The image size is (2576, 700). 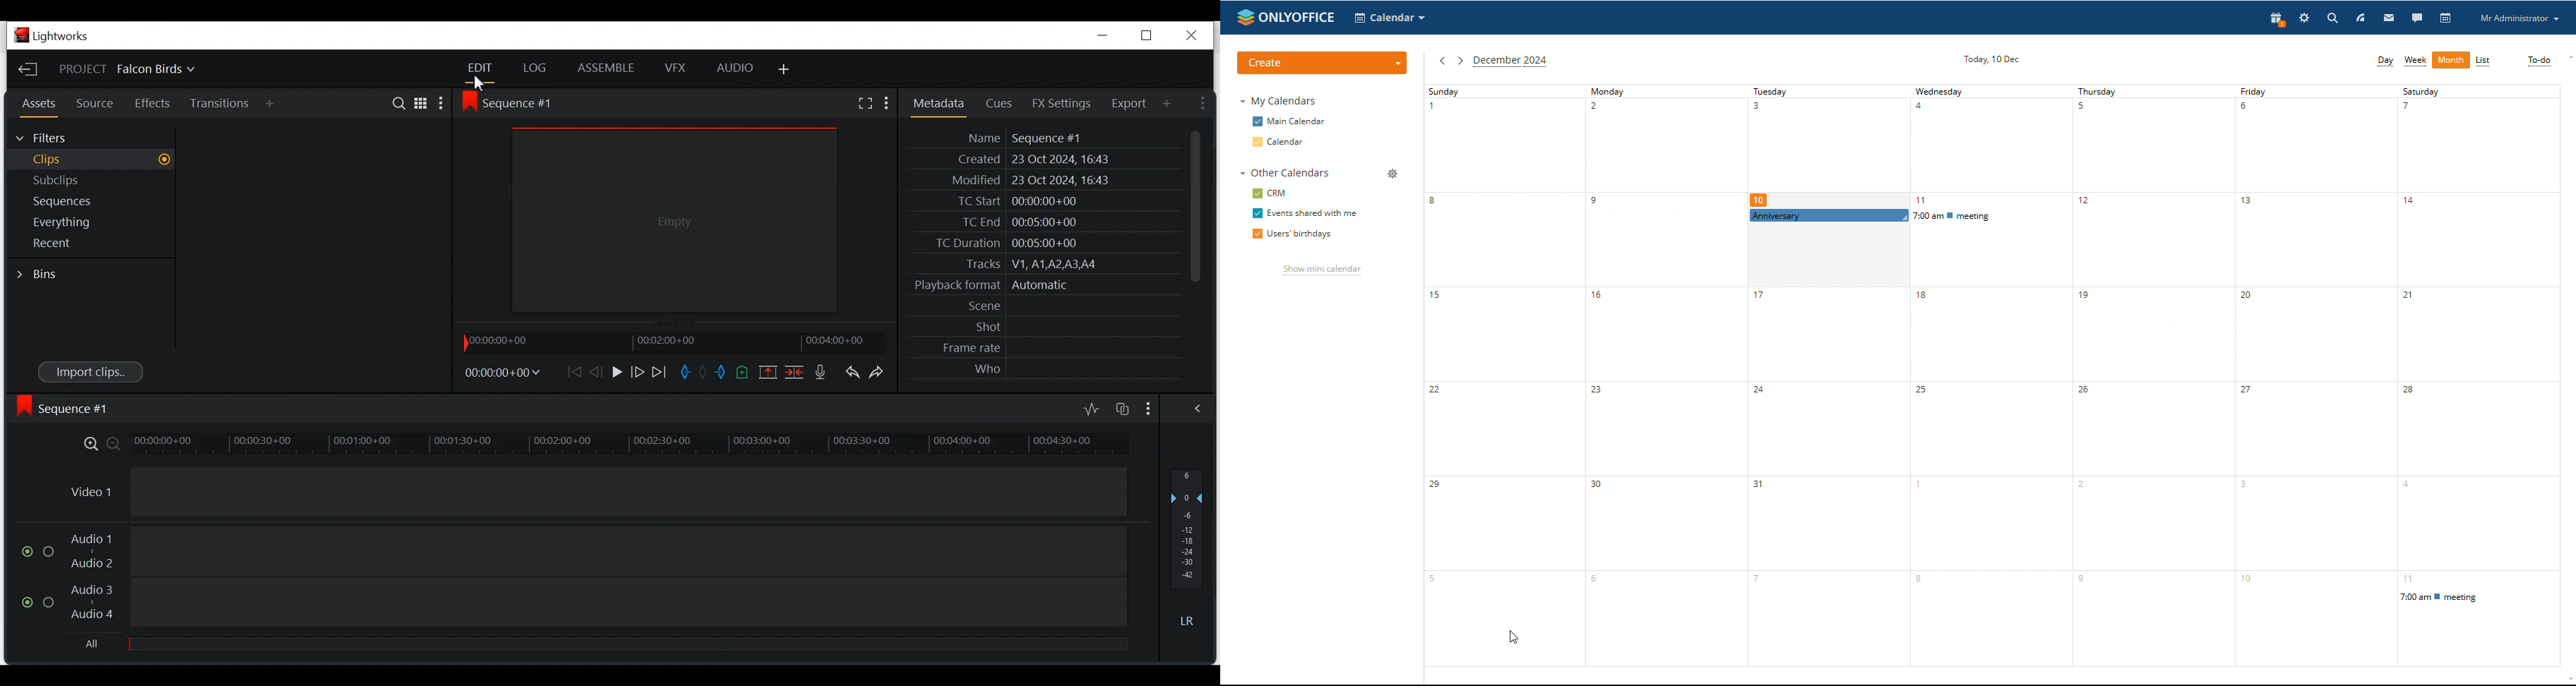 What do you see at coordinates (1662, 375) in the screenshot?
I see `monday` at bounding box center [1662, 375].